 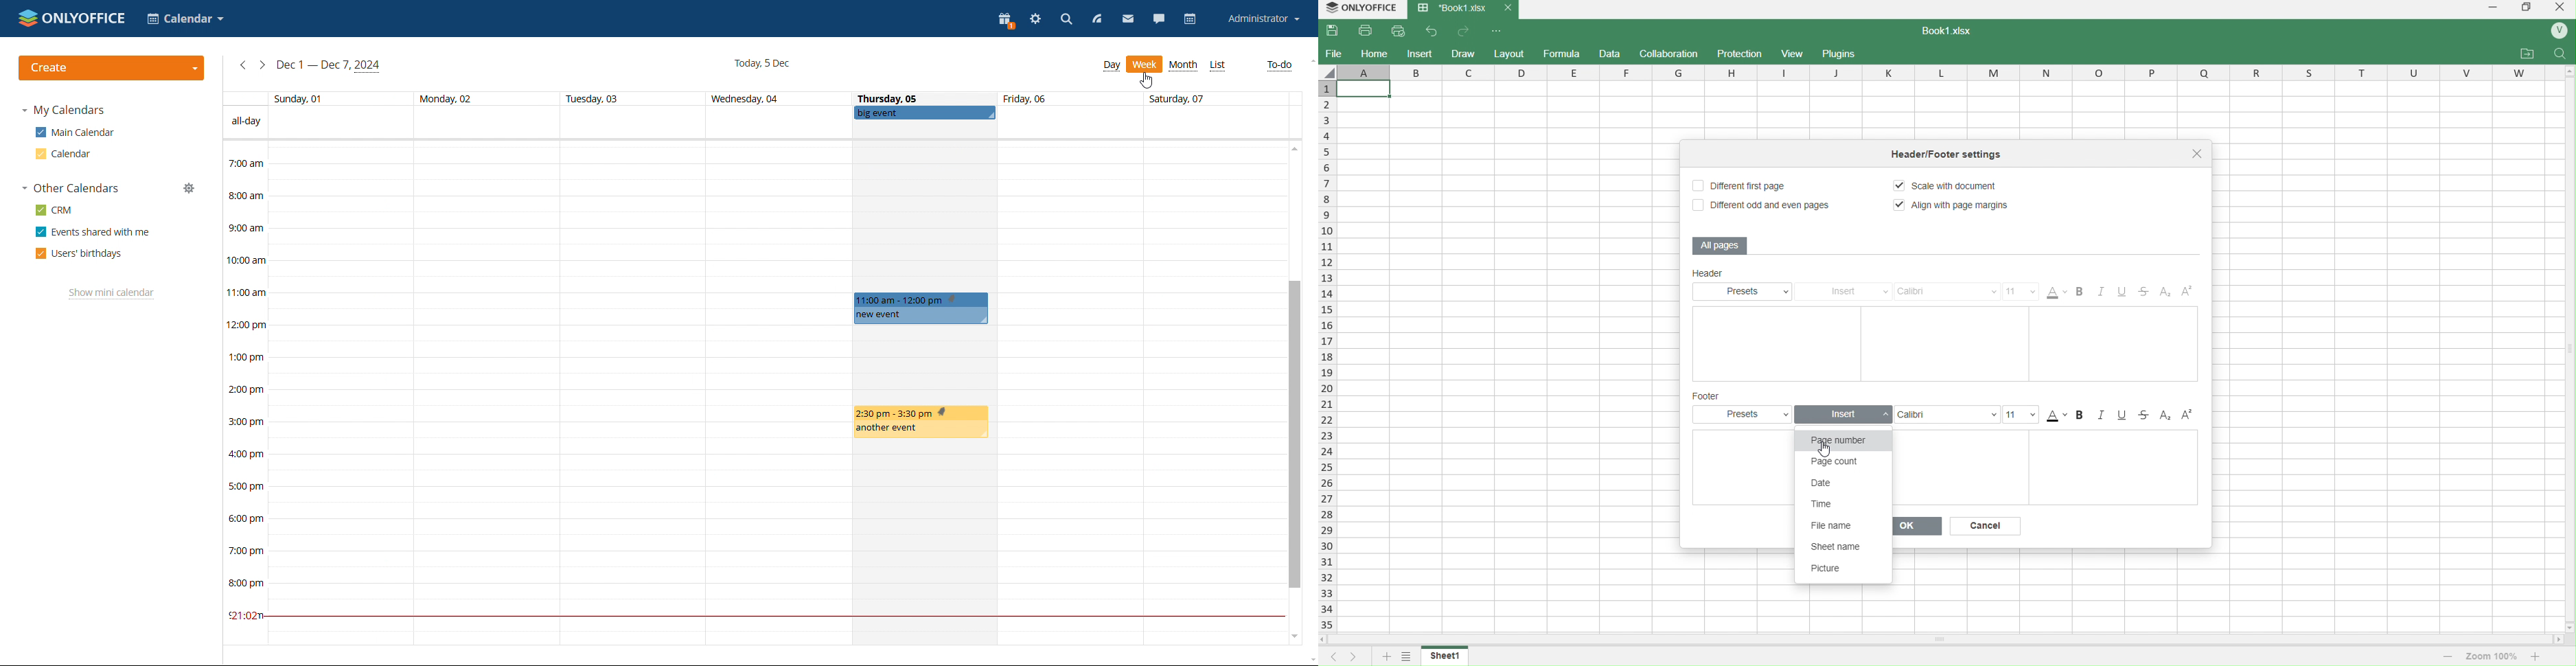 What do you see at coordinates (1336, 31) in the screenshot?
I see `save` at bounding box center [1336, 31].